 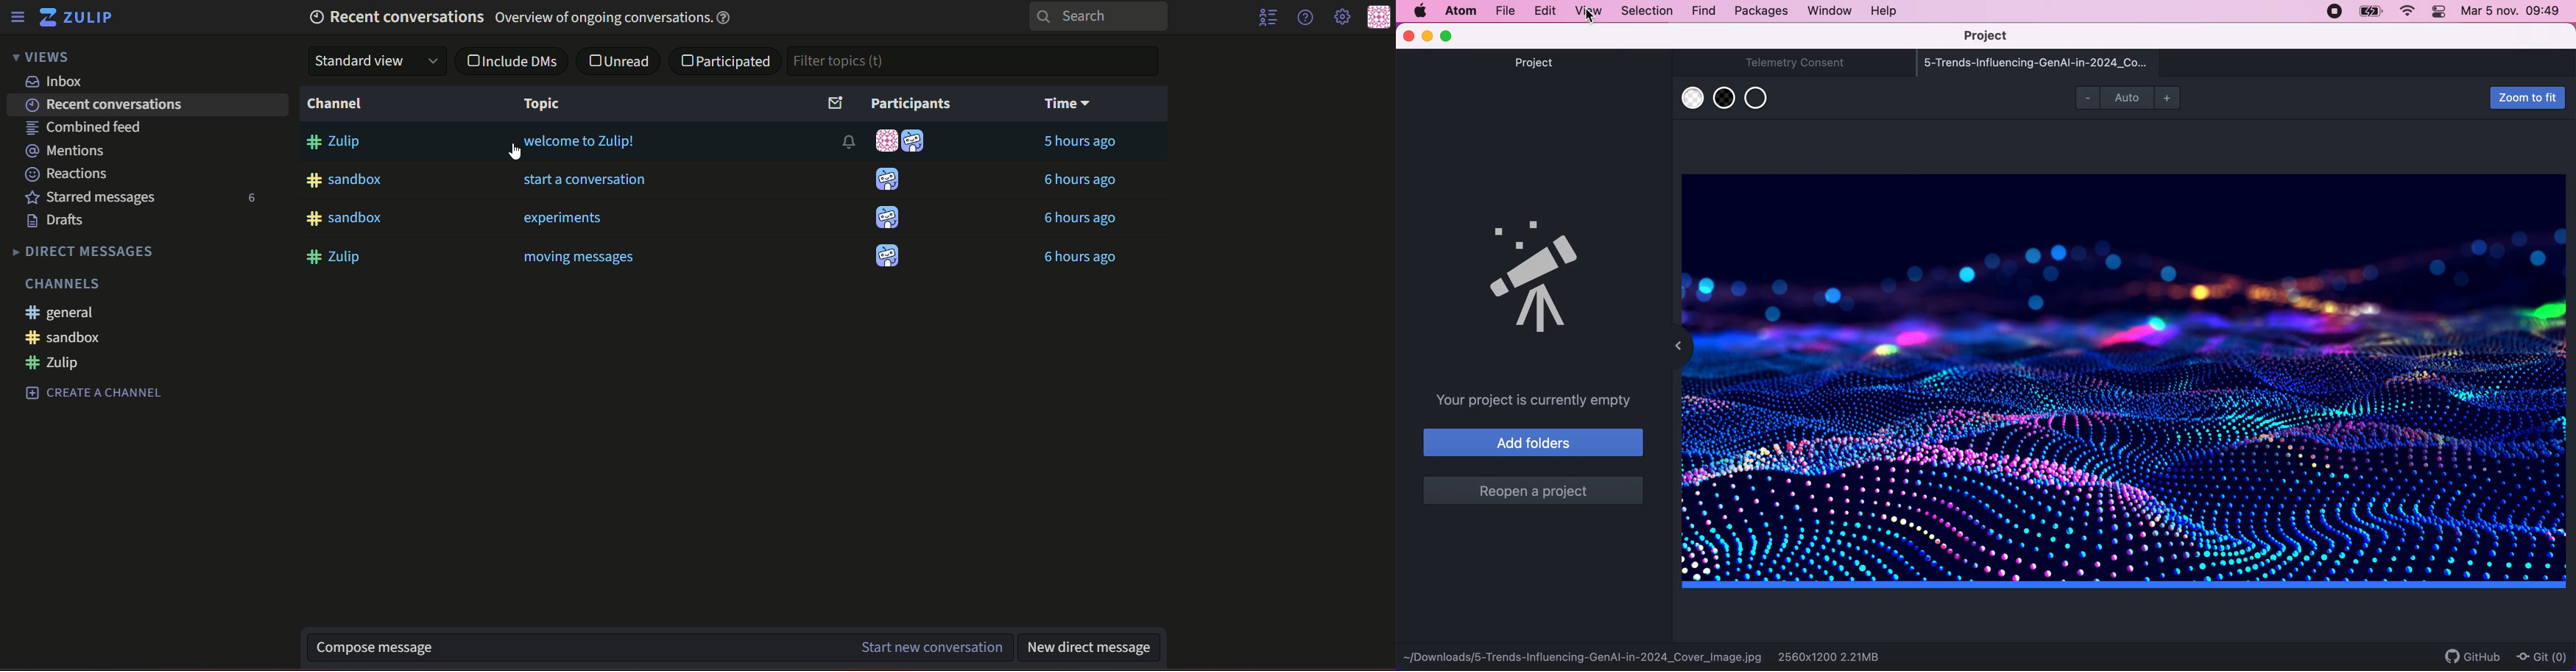 I want to click on notification, so click(x=844, y=143).